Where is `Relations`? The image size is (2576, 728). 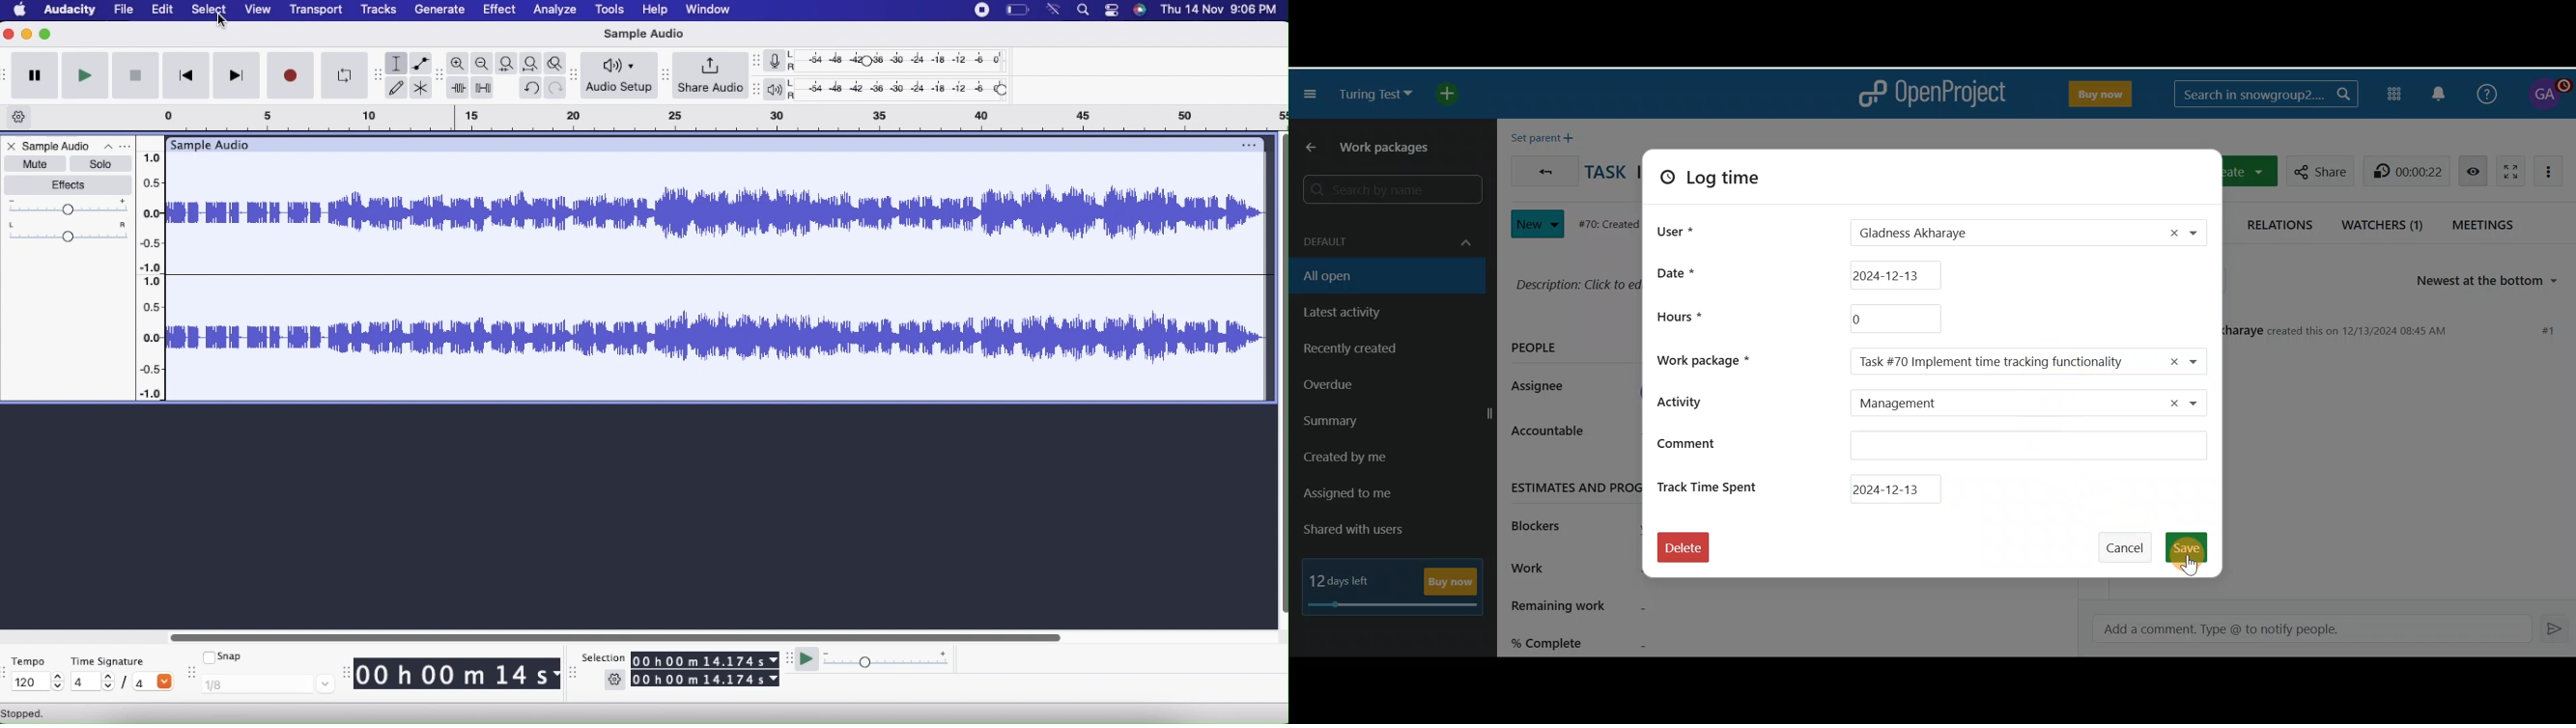 Relations is located at coordinates (2283, 223).